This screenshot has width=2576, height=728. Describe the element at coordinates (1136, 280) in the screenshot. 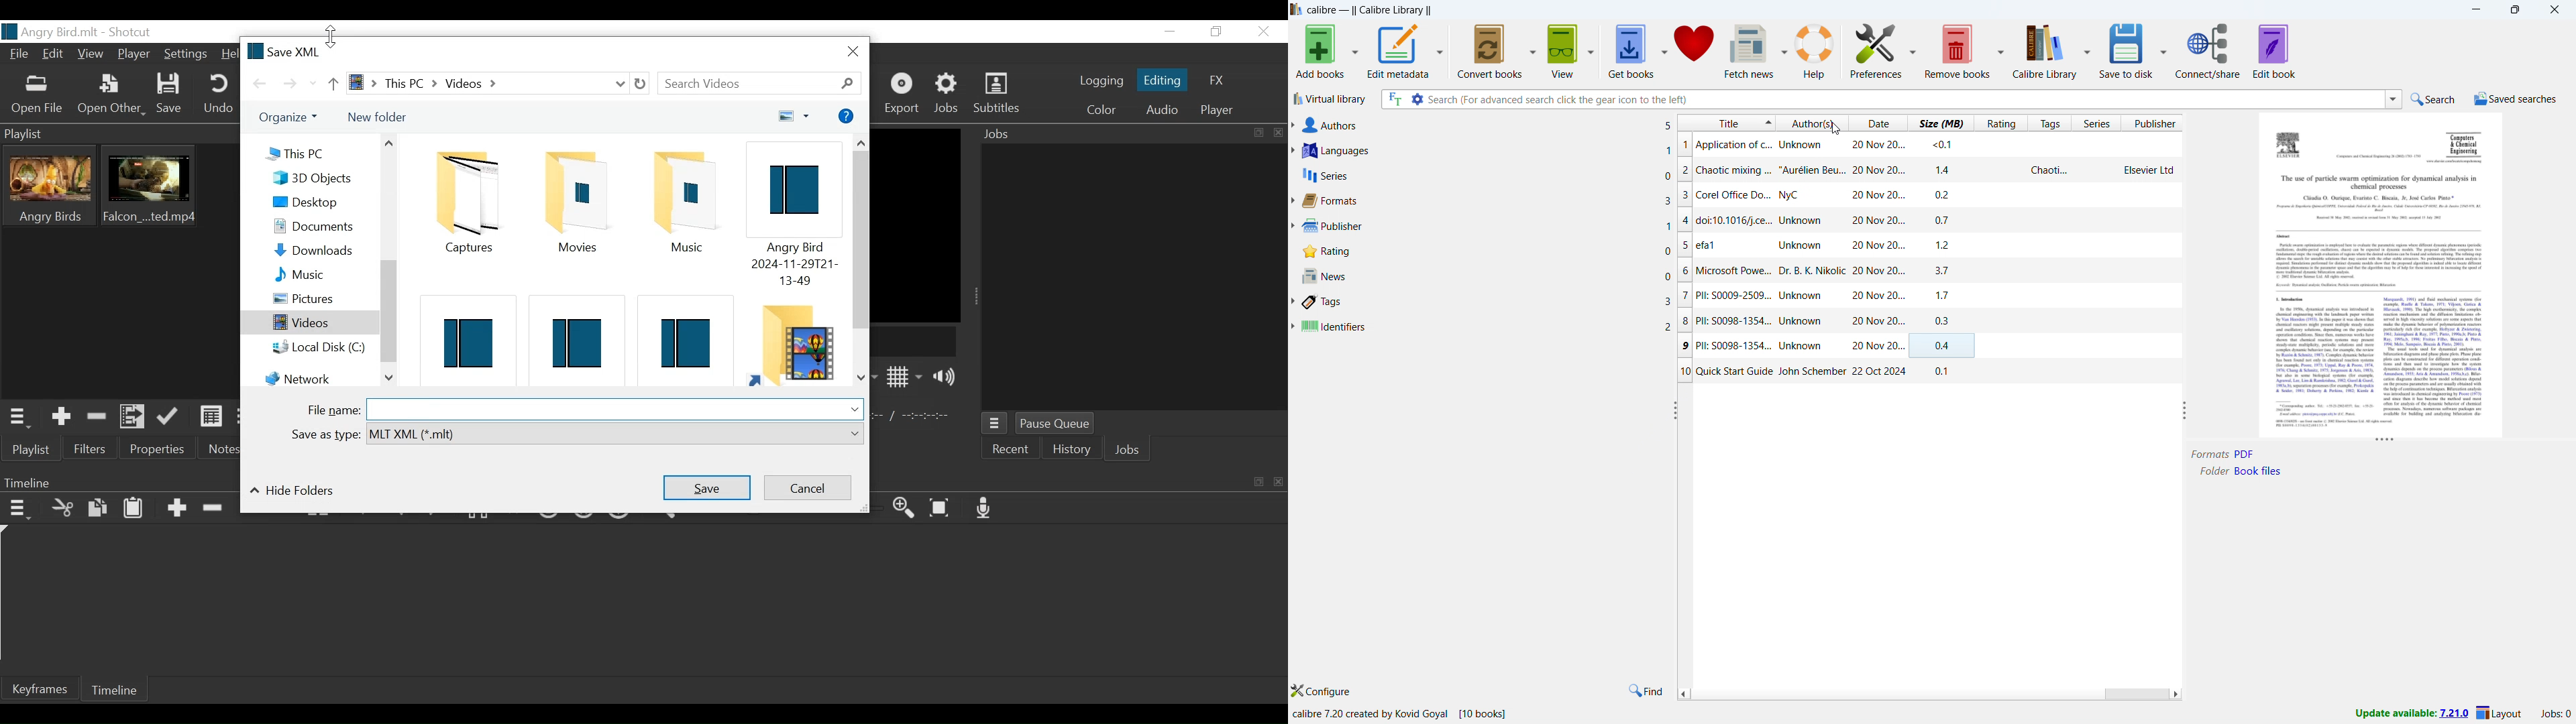

I see `Jobs Panel` at that location.